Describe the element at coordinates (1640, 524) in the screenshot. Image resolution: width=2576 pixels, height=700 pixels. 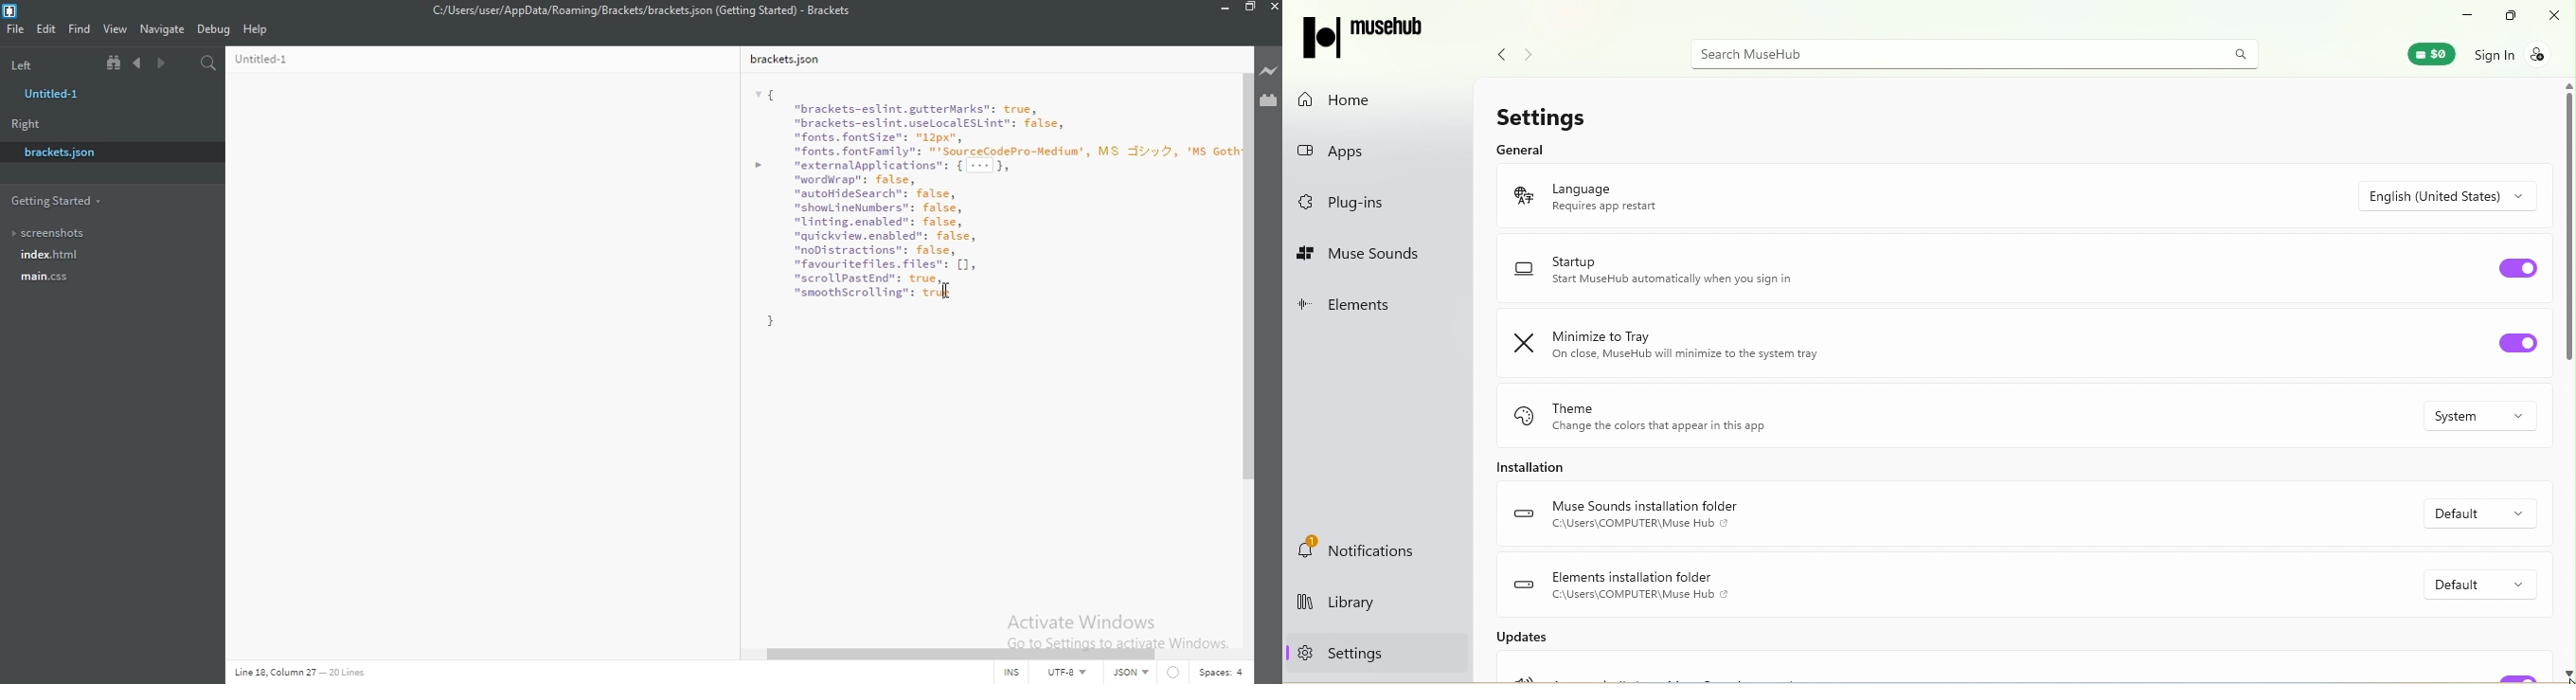
I see `C\Users\COMPUTER\Muse Hub ©` at that location.